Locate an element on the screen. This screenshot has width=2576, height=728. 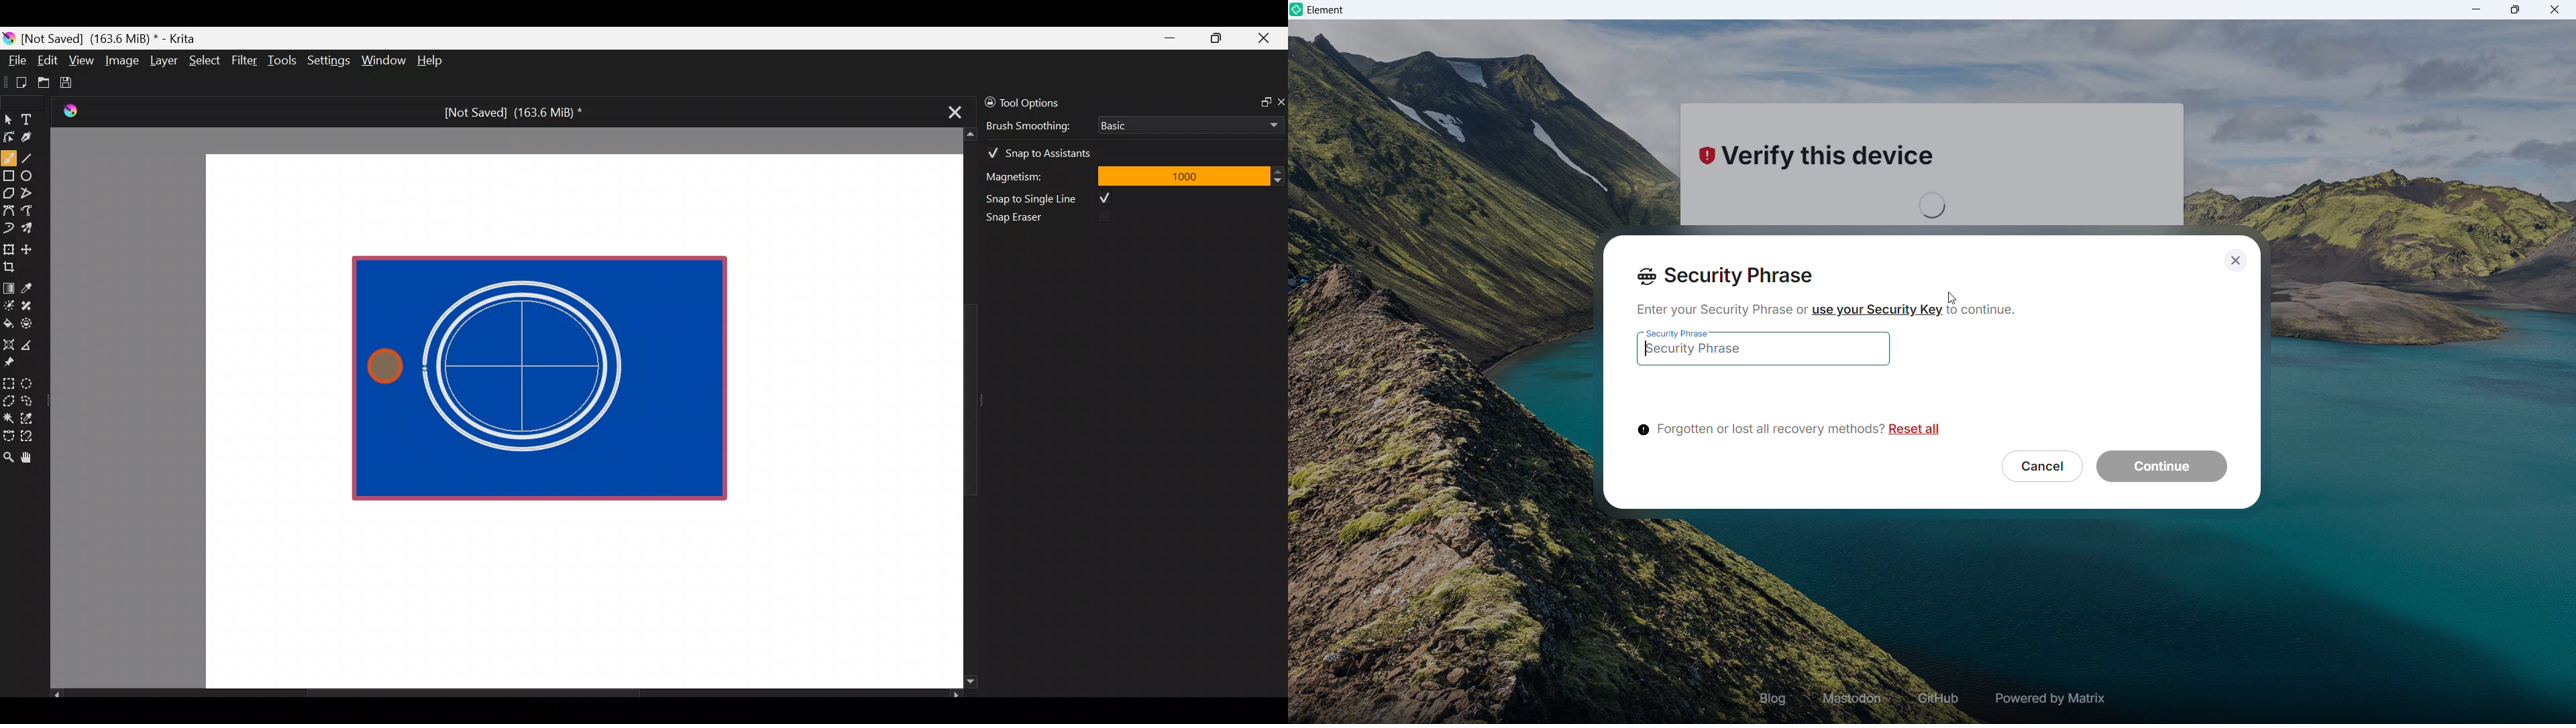
minimize is located at coordinates (2477, 9).